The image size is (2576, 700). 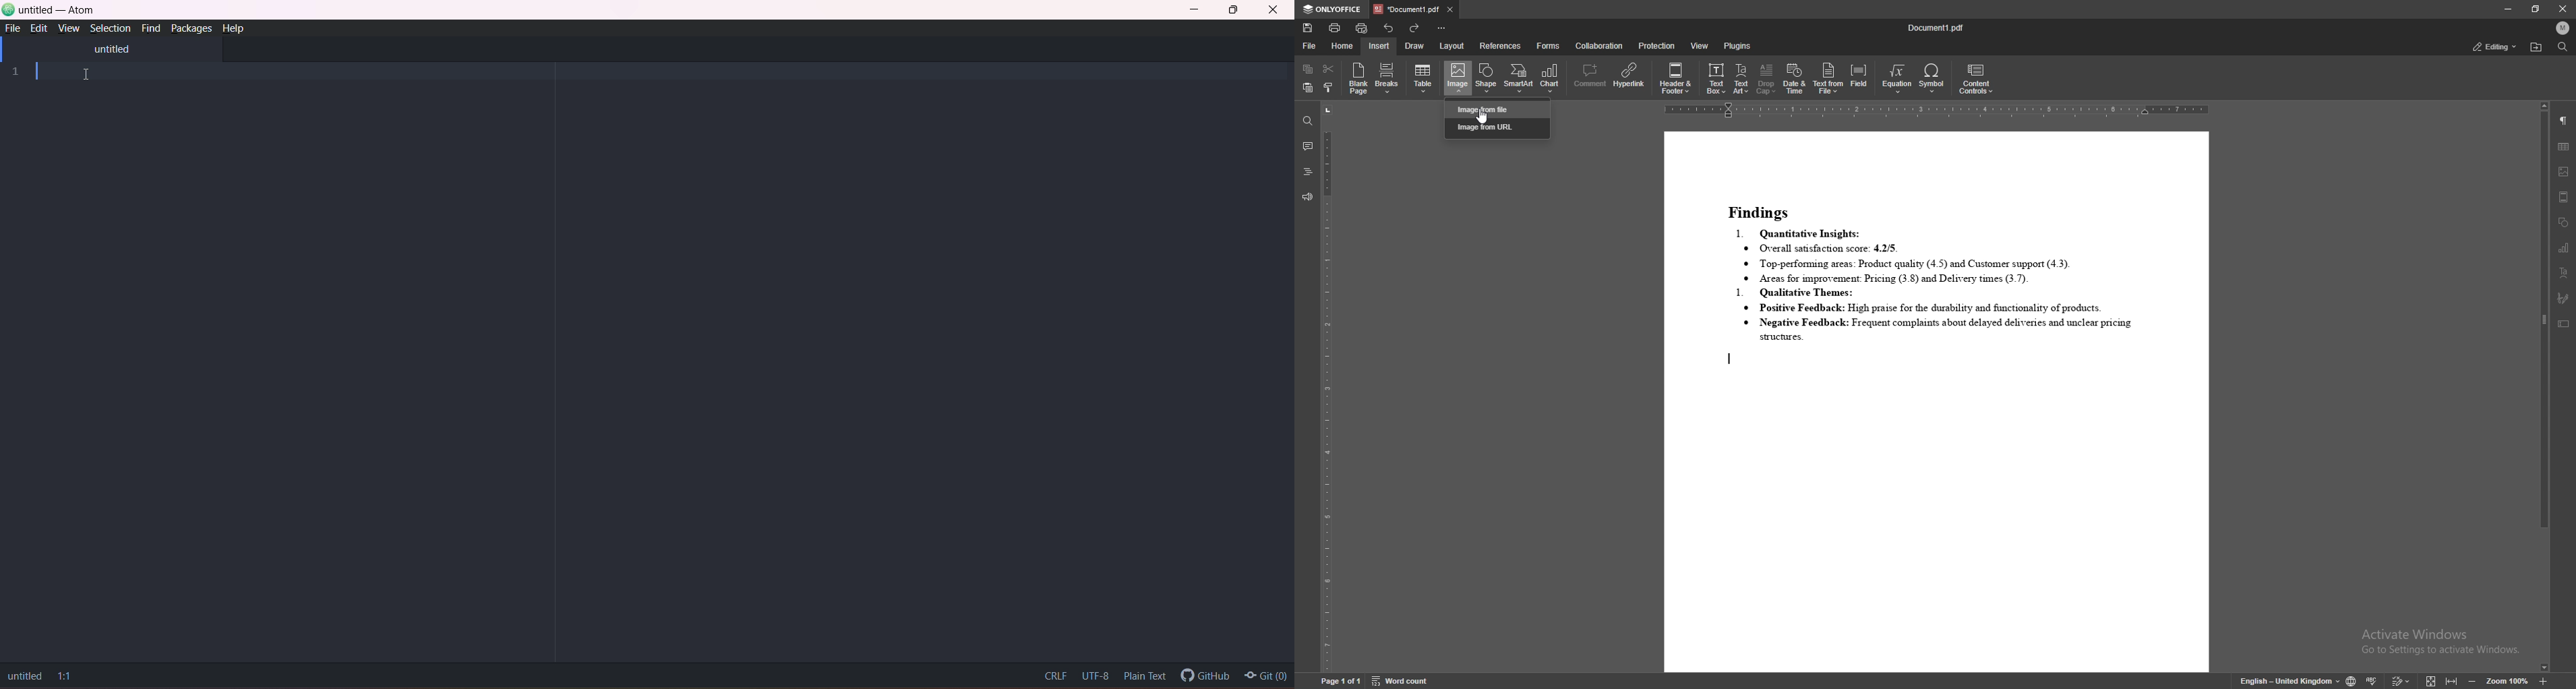 What do you see at coordinates (1306, 198) in the screenshot?
I see `feedback` at bounding box center [1306, 198].